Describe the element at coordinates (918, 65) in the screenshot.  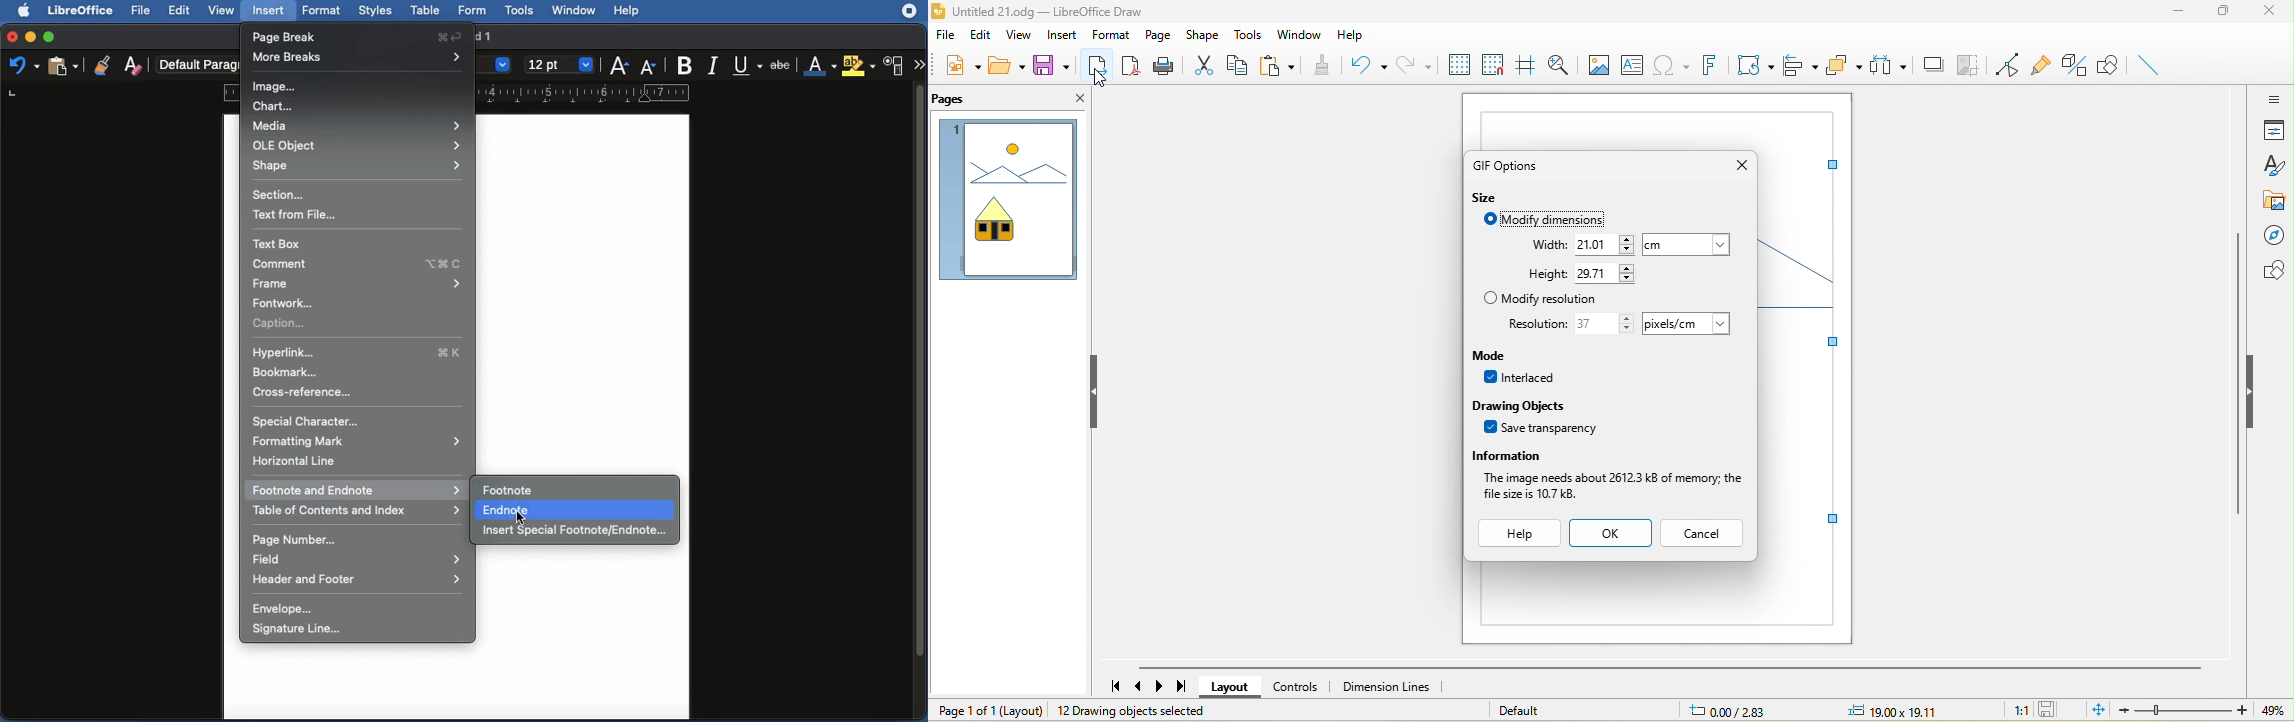
I see `More` at that location.